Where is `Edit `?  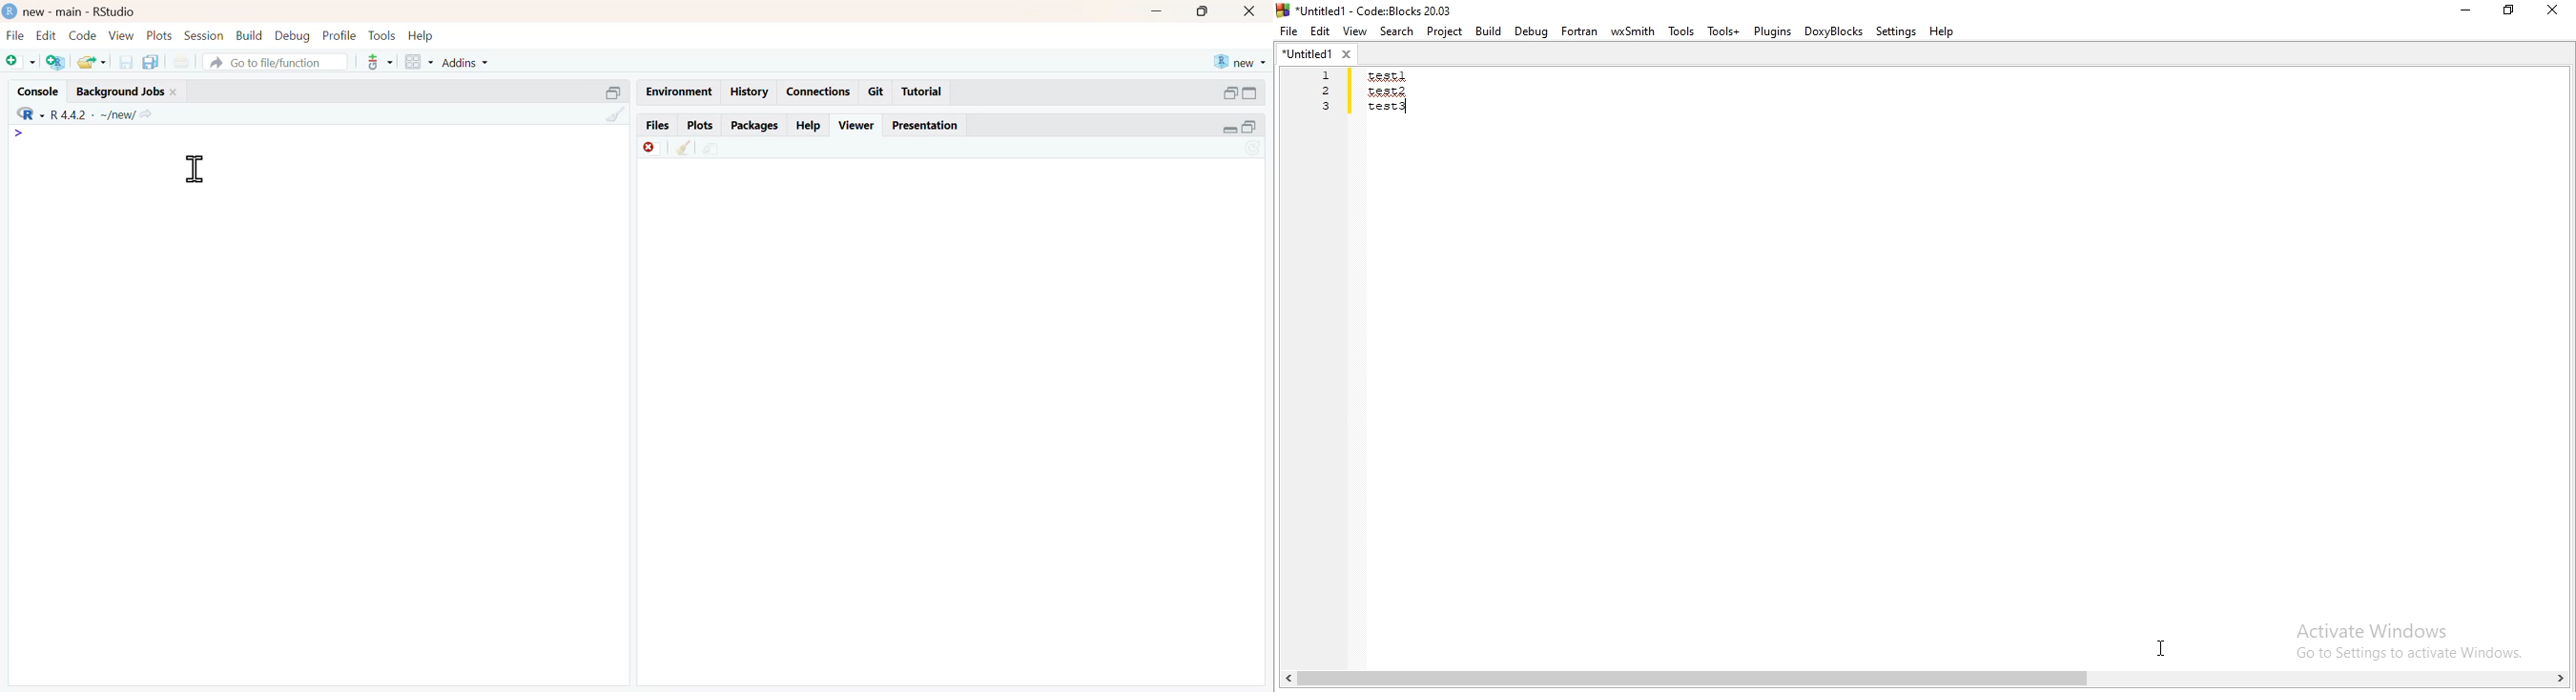
Edit  is located at coordinates (1321, 32).